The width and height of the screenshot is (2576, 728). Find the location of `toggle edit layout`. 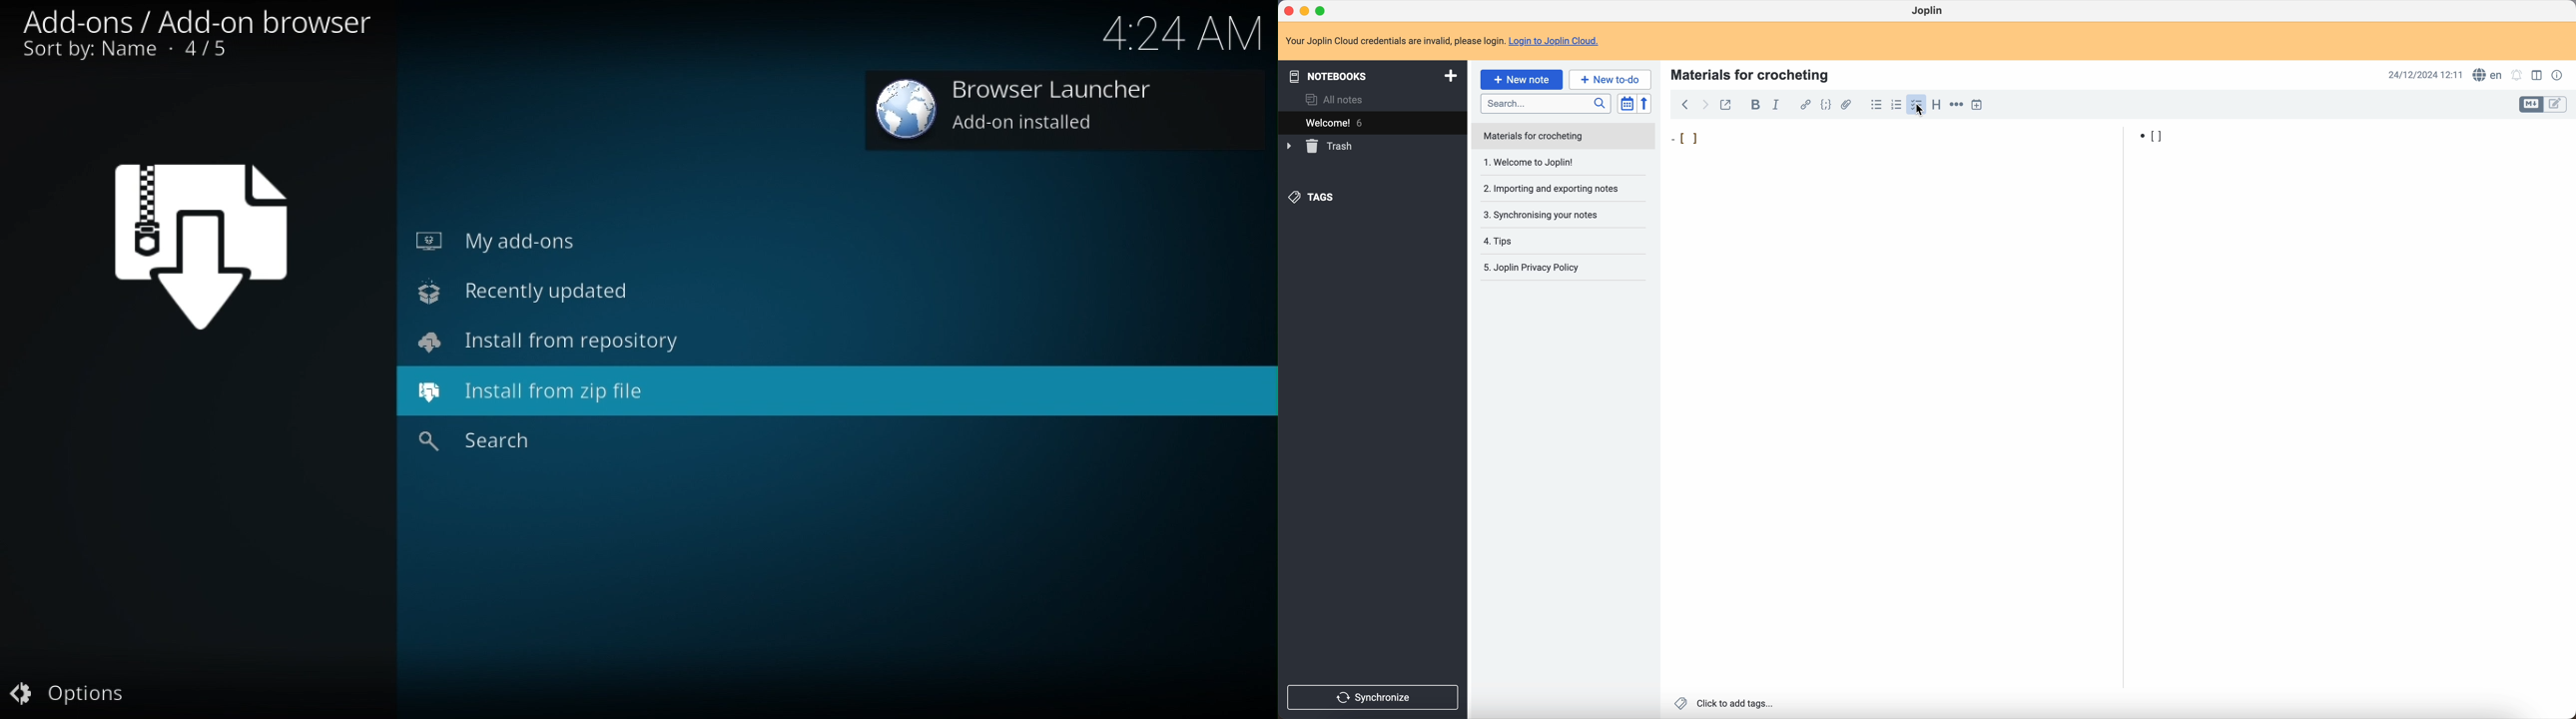

toggle edit layout is located at coordinates (2539, 75).